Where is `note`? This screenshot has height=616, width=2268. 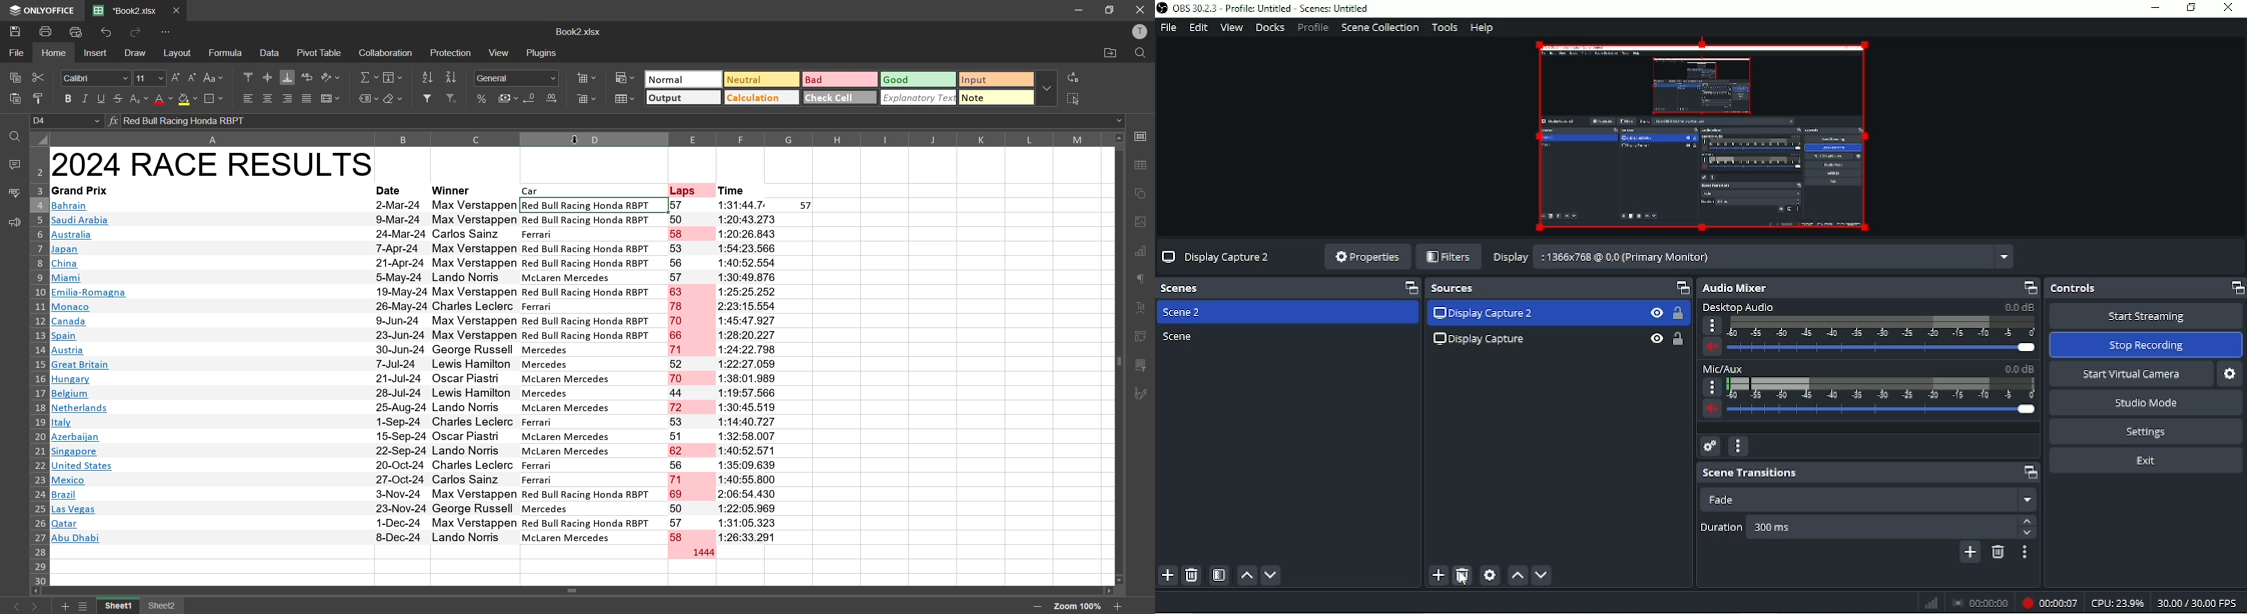
note is located at coordinates (997, 99).